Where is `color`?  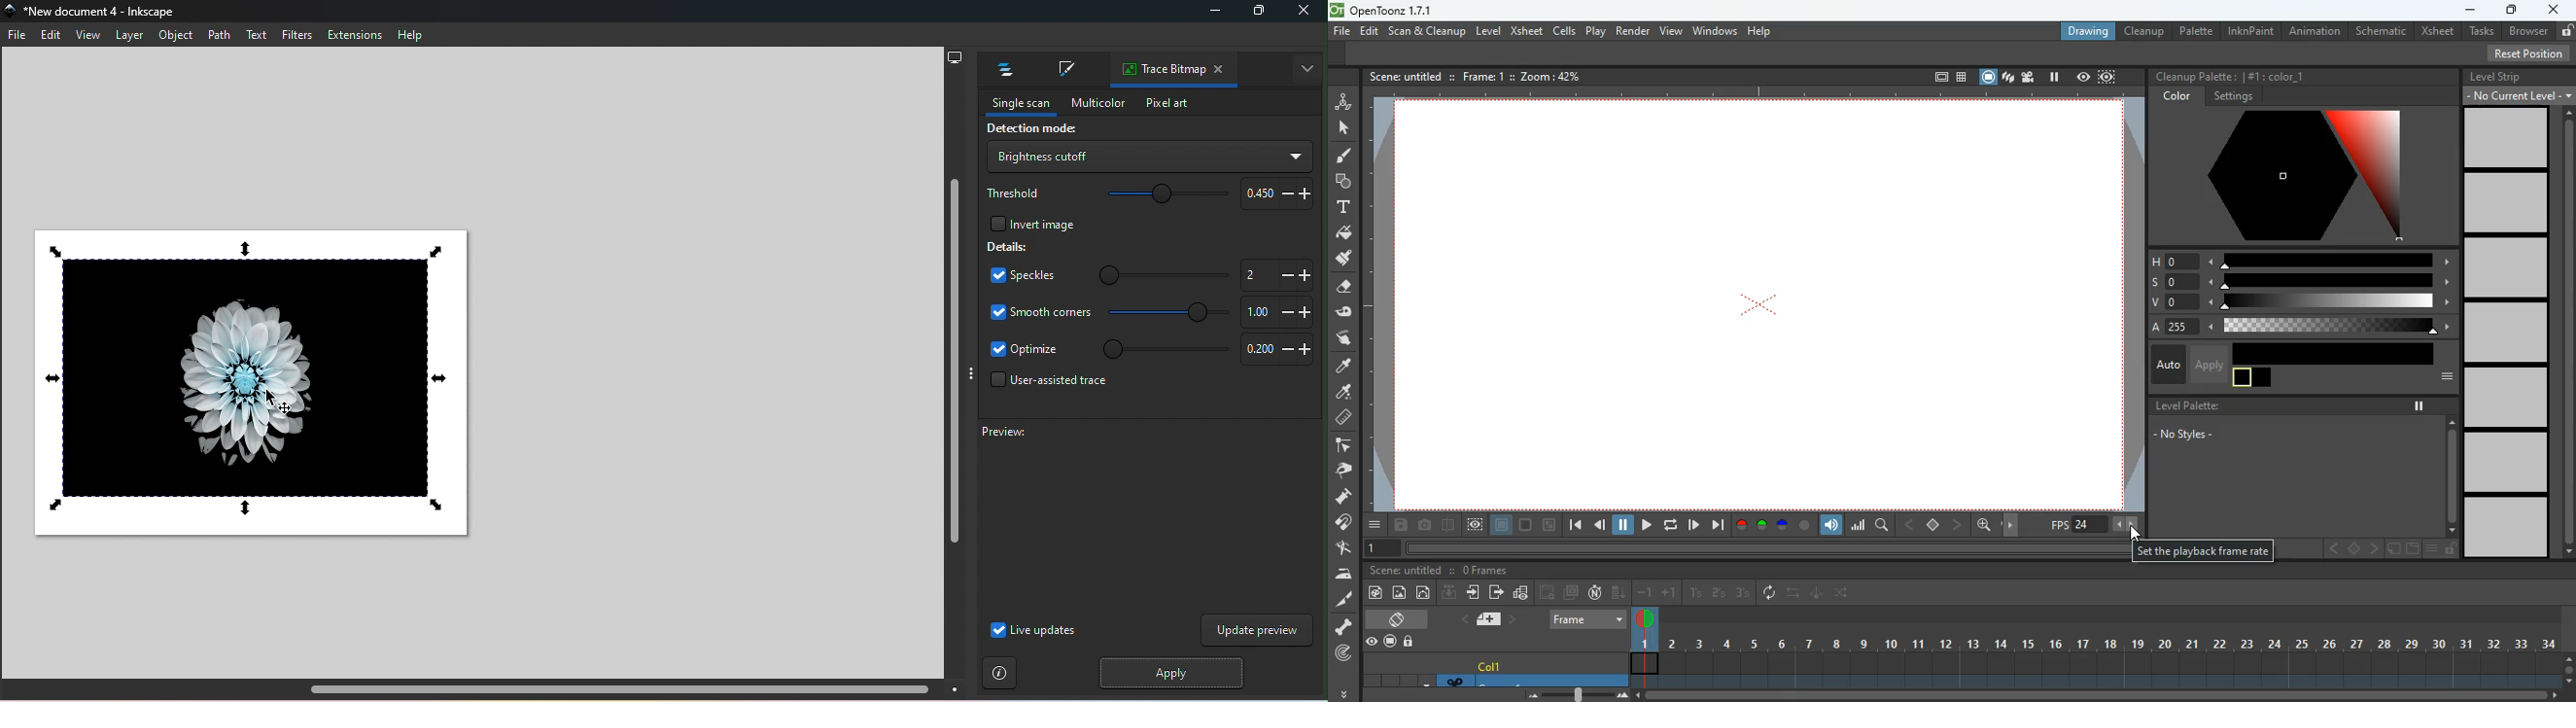 color is located at coordinates (2252, 378).